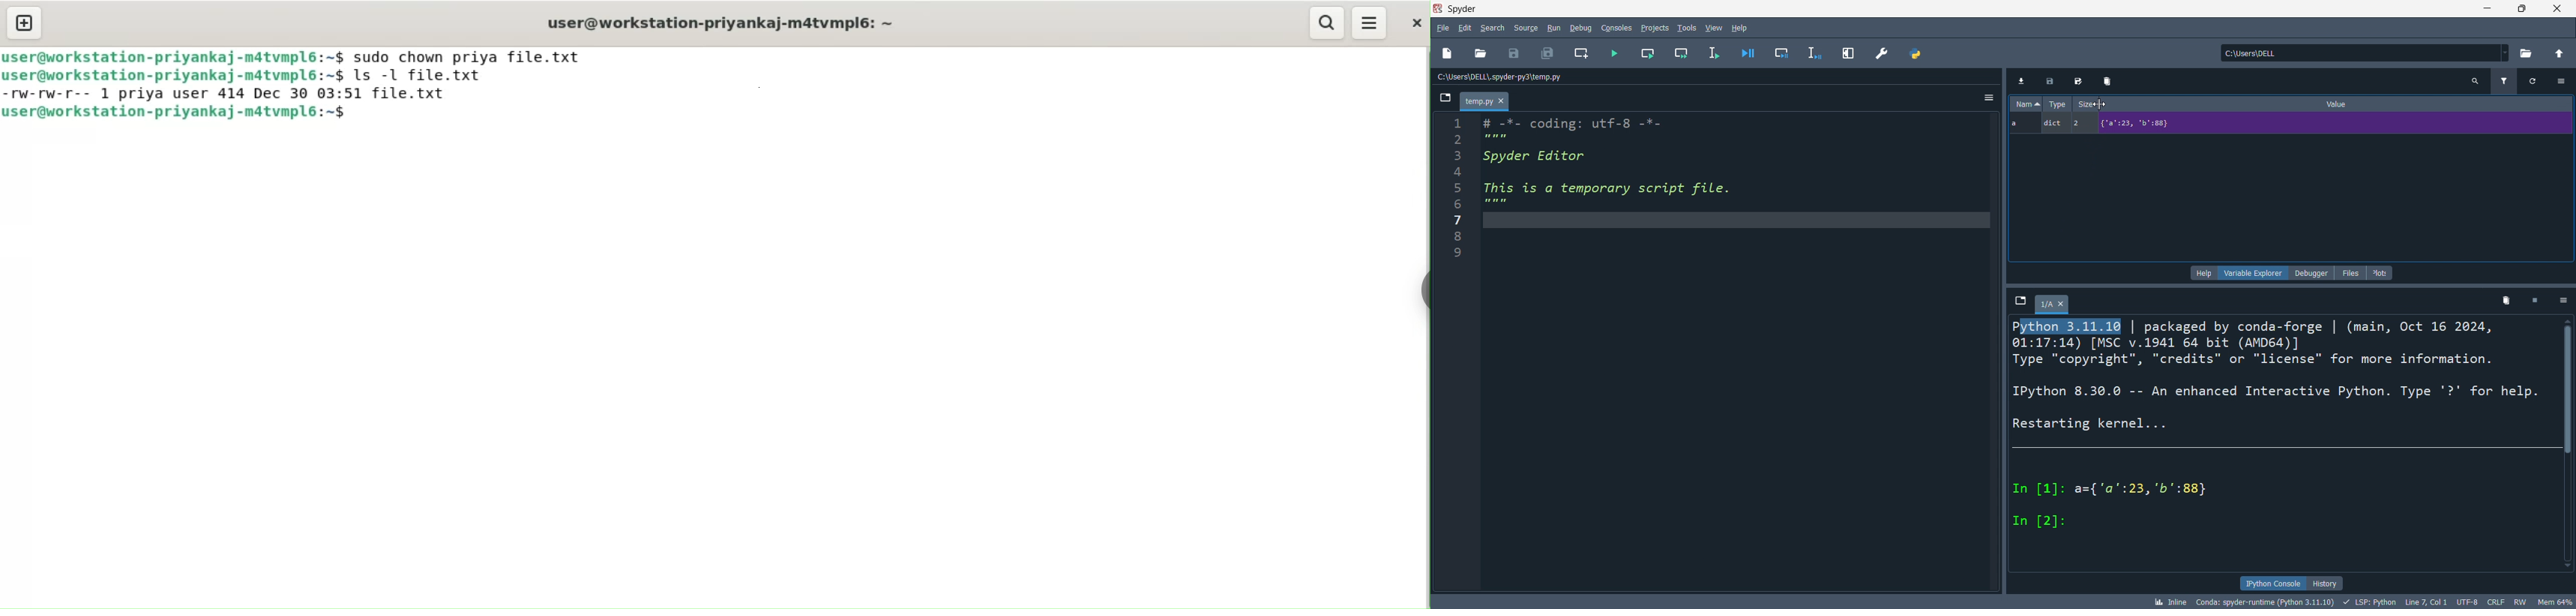  What do you see at coordinates (1713, 26) in the screenshot?
I see `view` at bounding box center [1713, 26].